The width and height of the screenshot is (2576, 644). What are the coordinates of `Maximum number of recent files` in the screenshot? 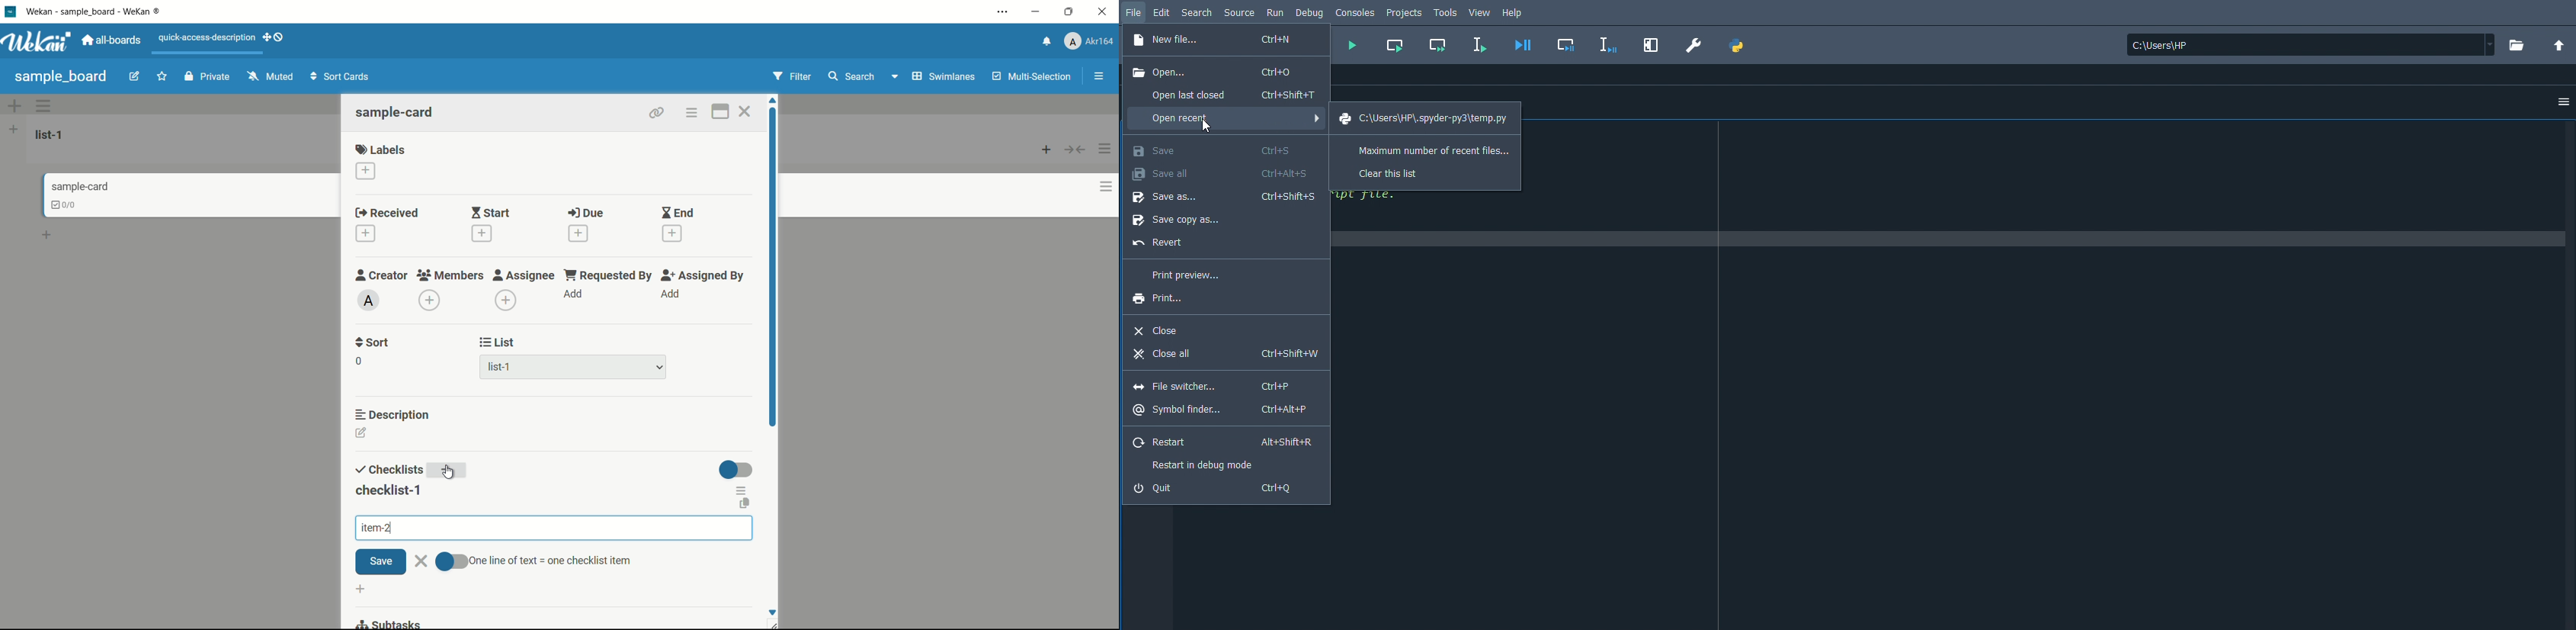 It's located at (1428, 149).